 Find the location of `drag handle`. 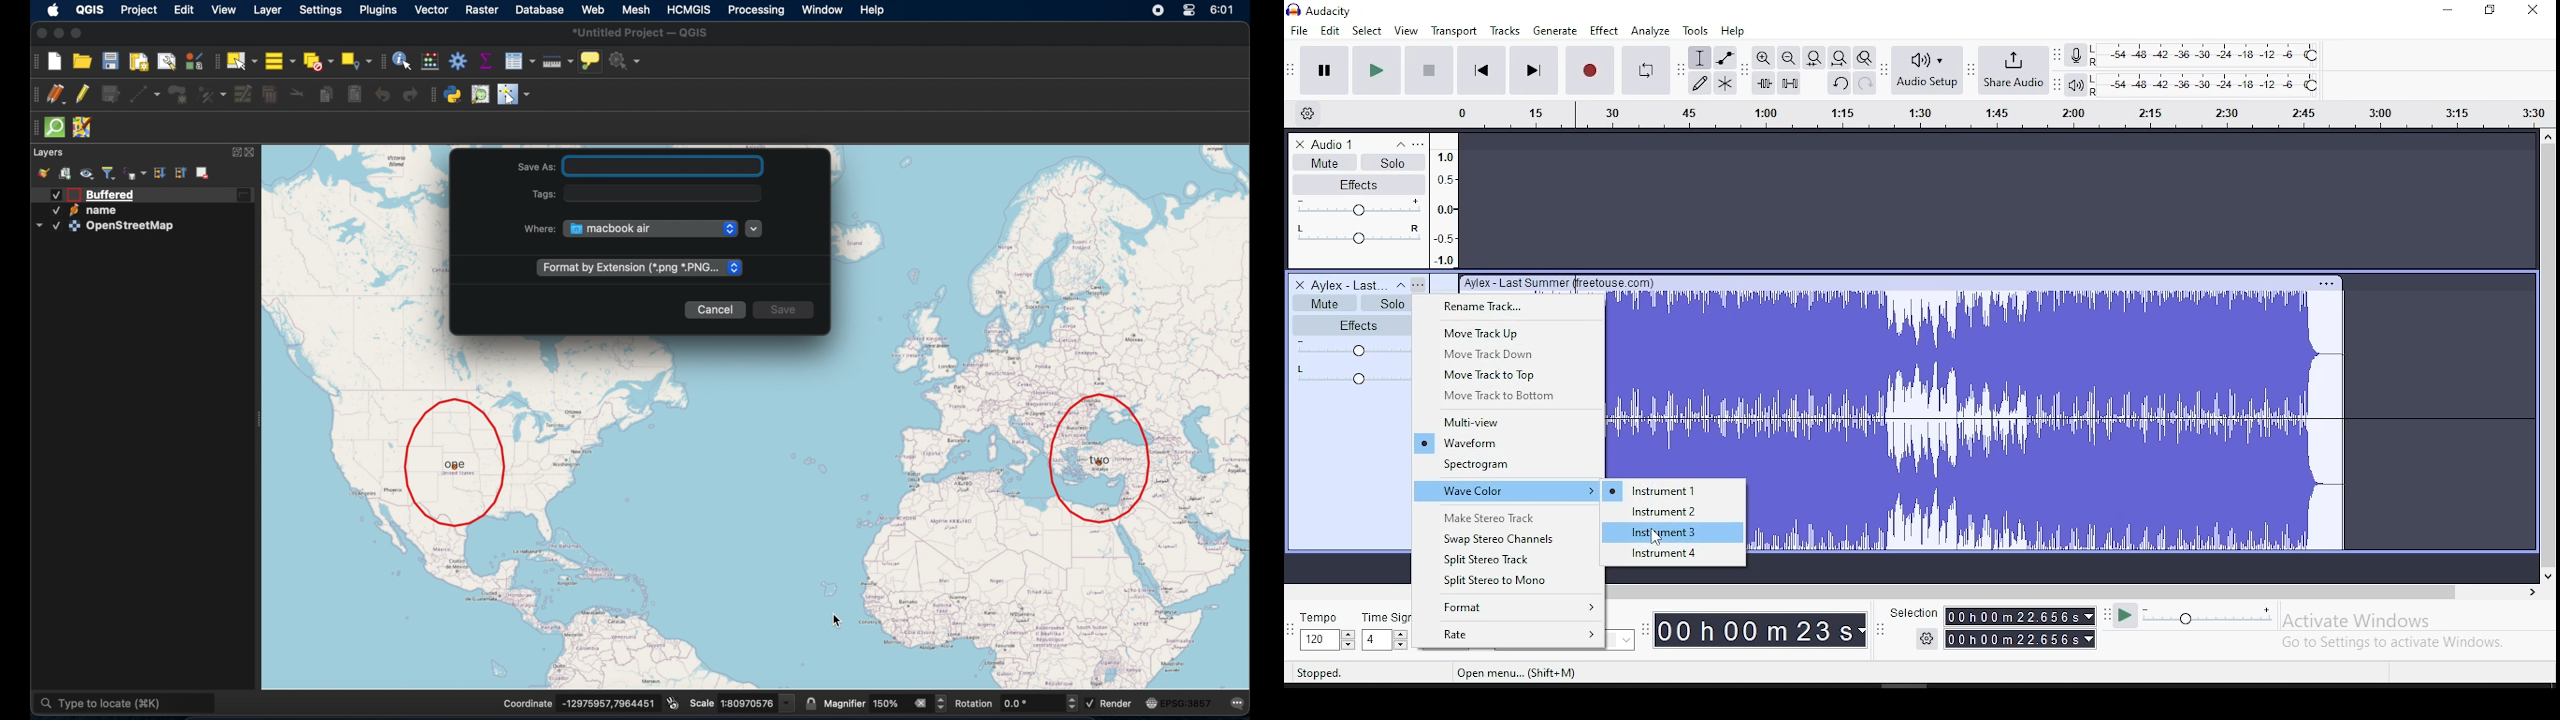

drag handle is located at coordinates (34, 95).